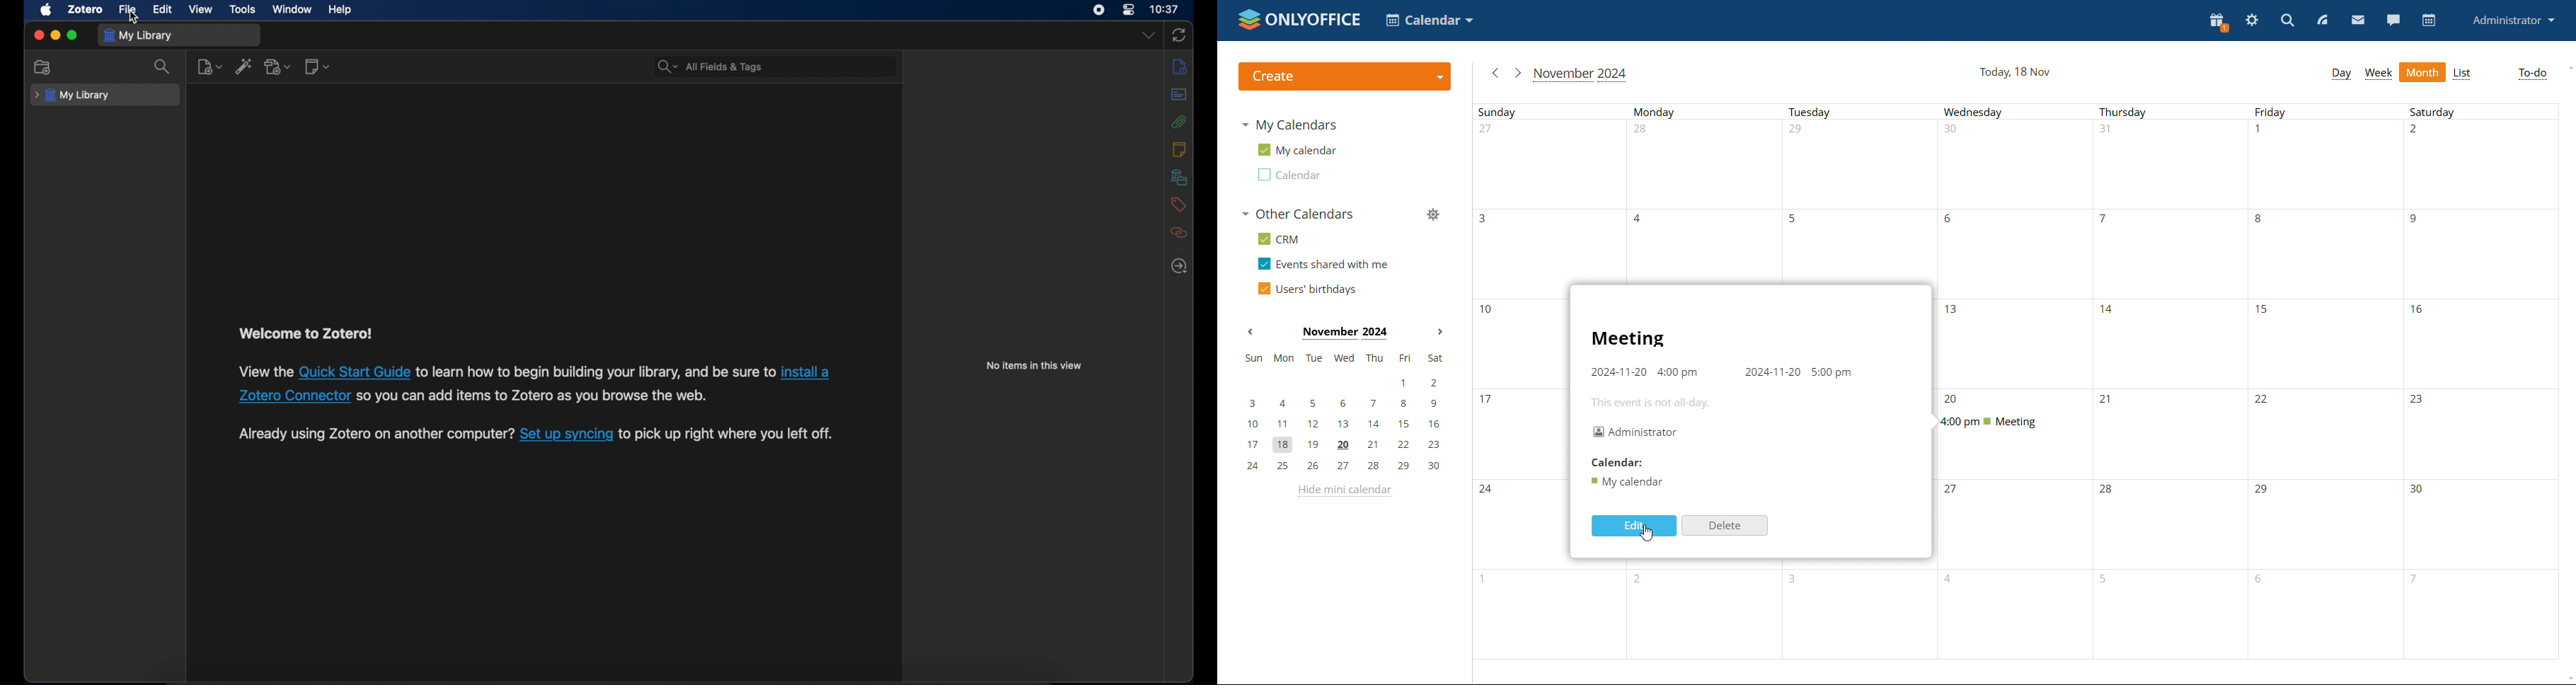  I want to click on search, so click(164, 67).